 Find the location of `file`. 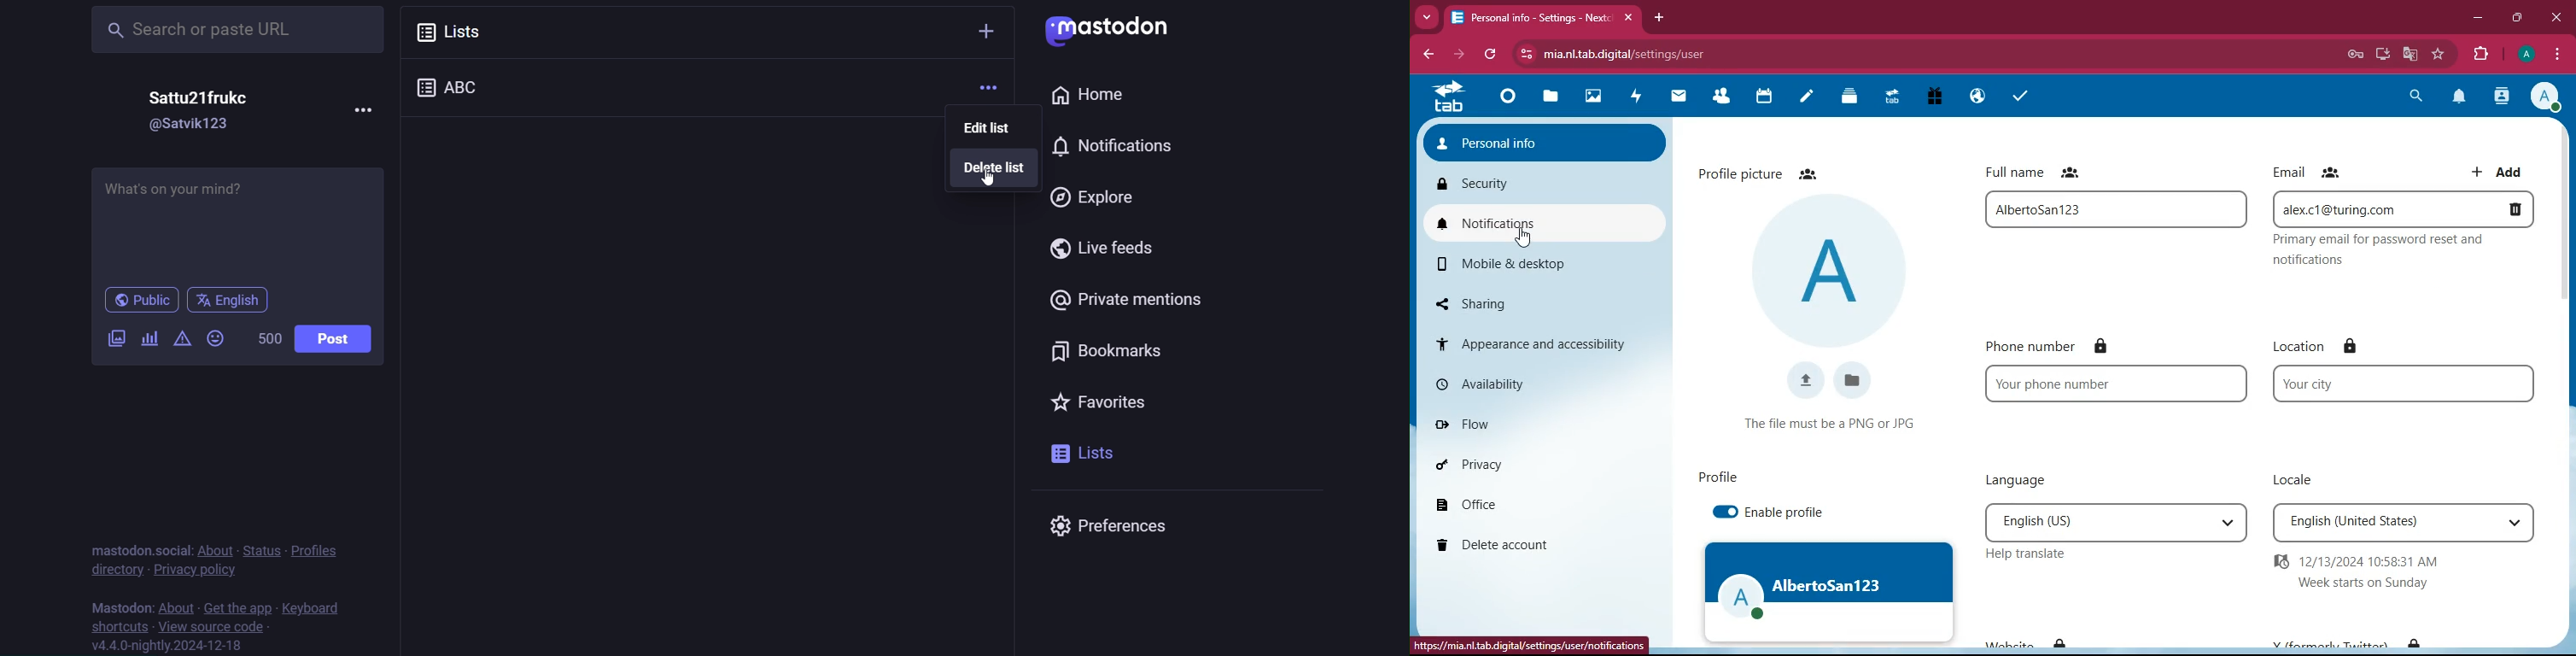

file is located at coordinates (1548, 97).